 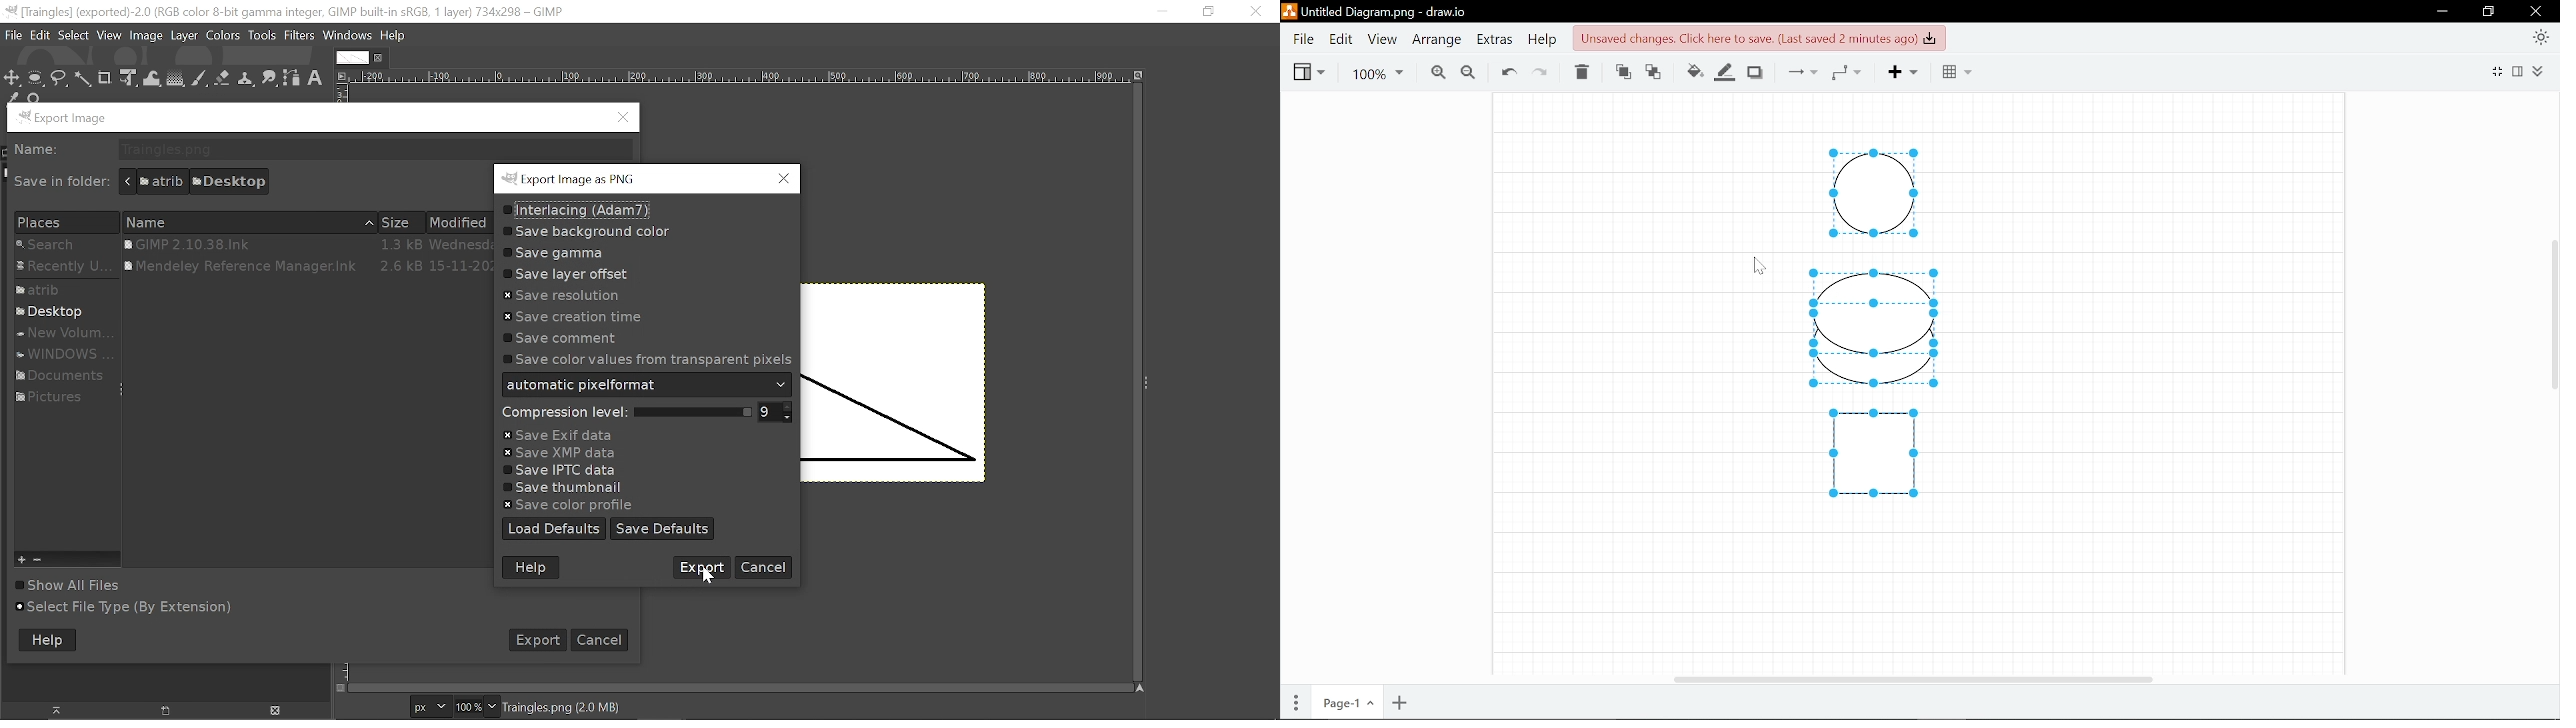 What do you see at coordinates (1760, 265) in the screenshot?
I see `Cursor` at bounding box center [1760, 265].